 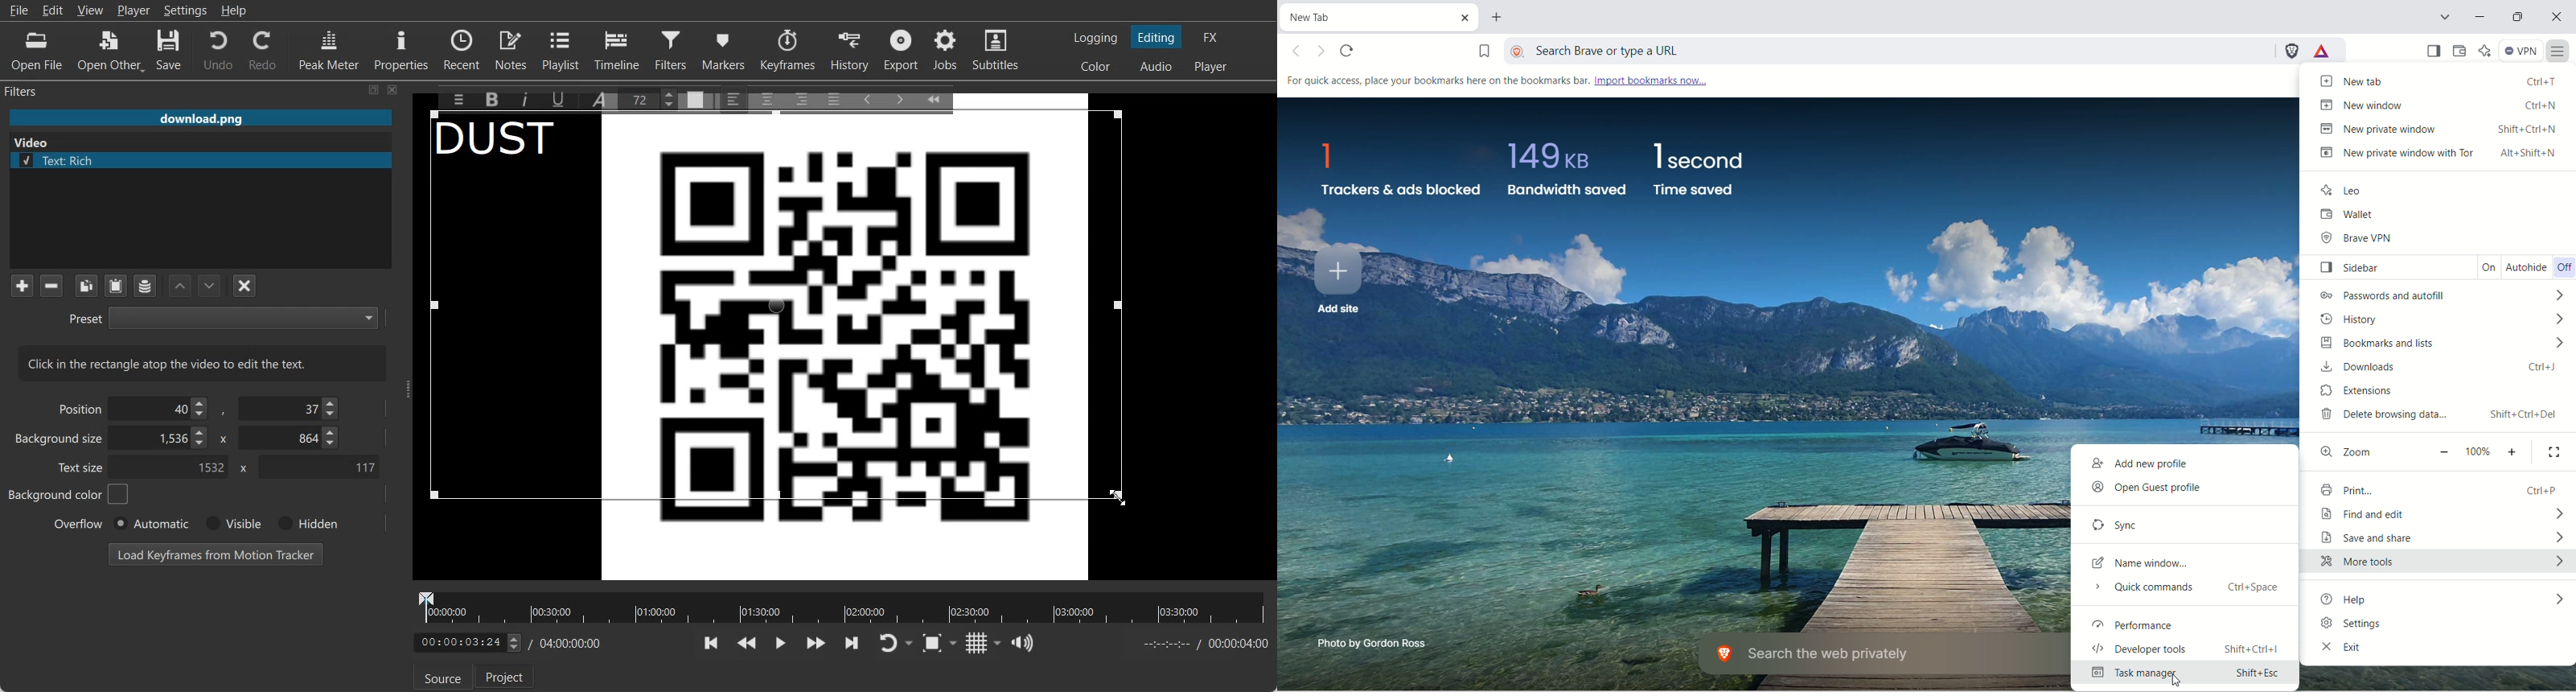 What do you see at coordinates (996, 50) in the screenshot?
I see `Subtitles` at bounding box center [996, 50].